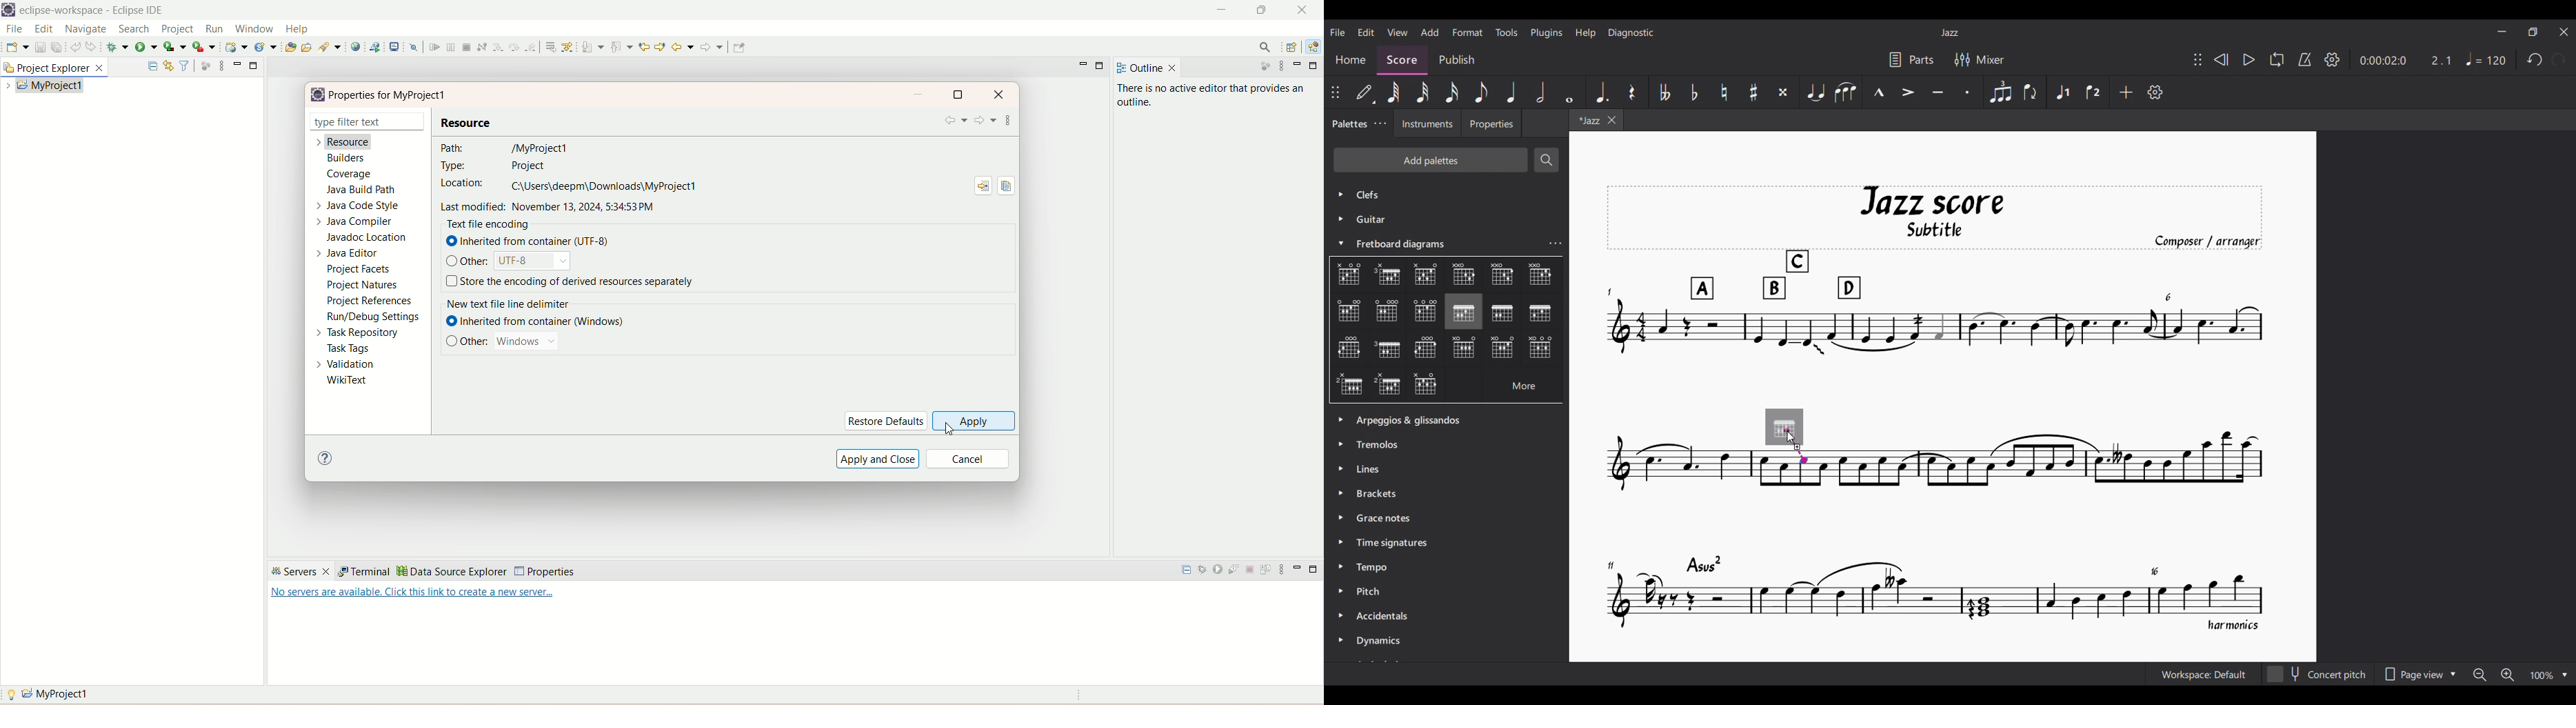 The height and width of the screenshot is (728, 2576). I want to click on Publish, so click(1458, 57).